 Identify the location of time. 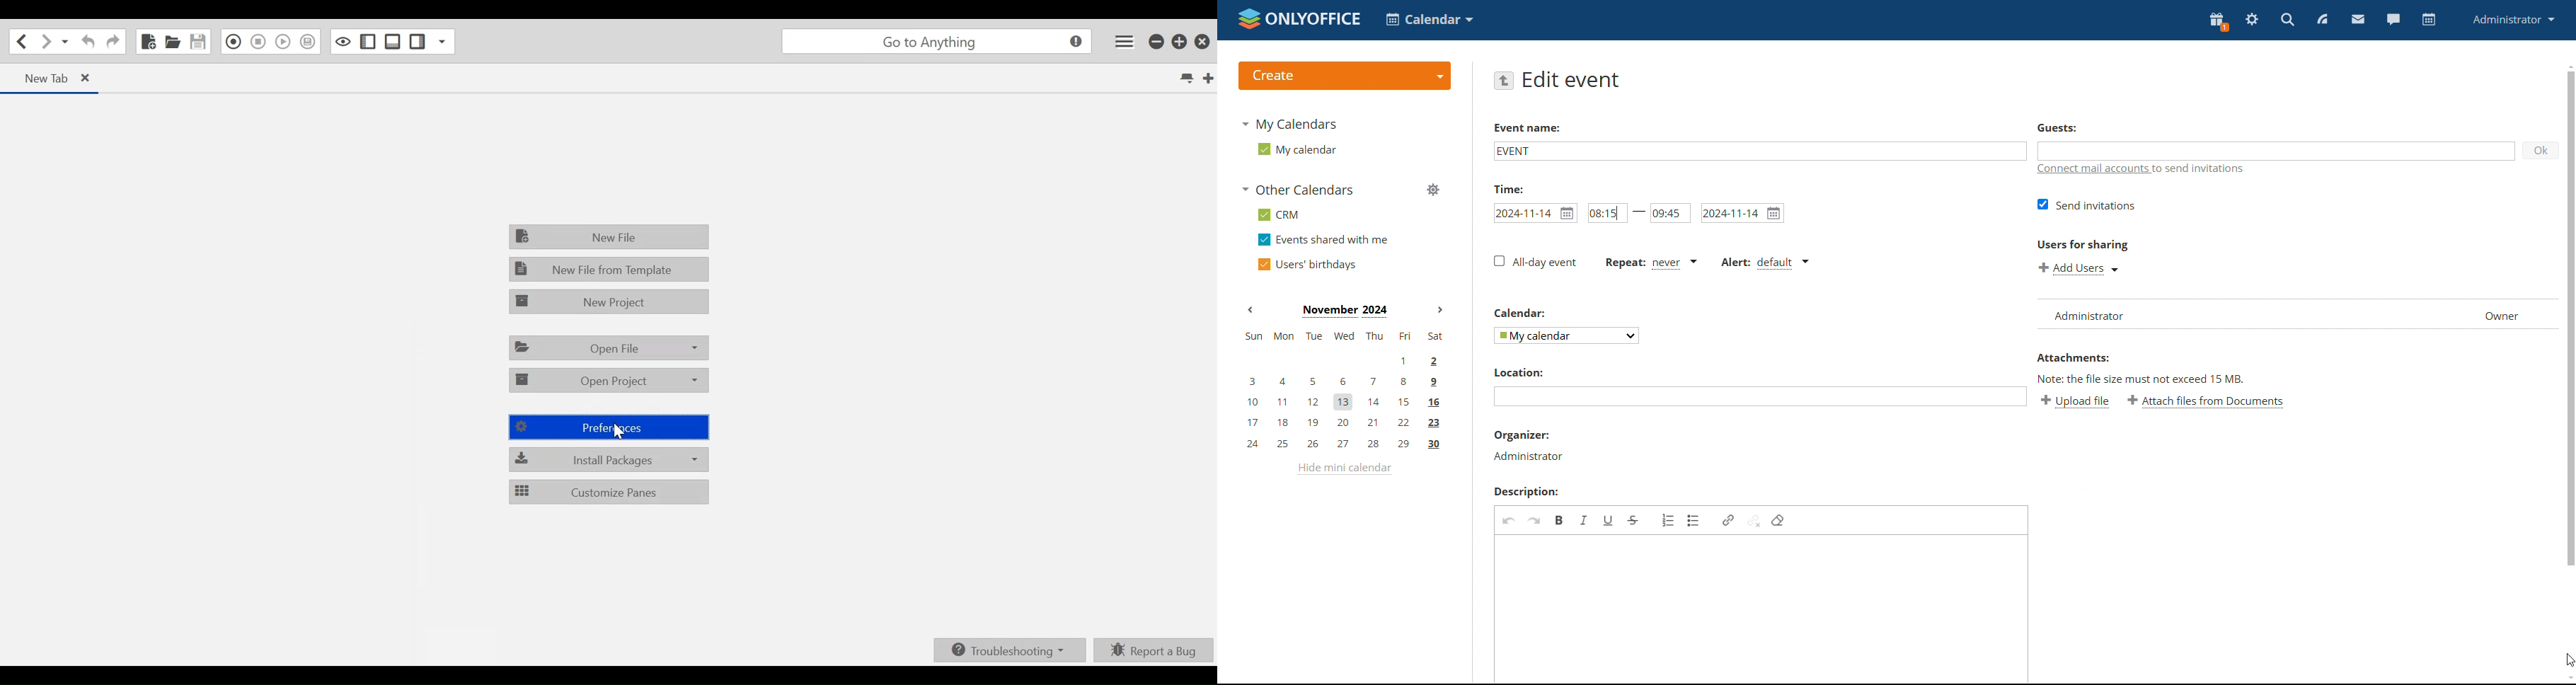
(1508, 188).